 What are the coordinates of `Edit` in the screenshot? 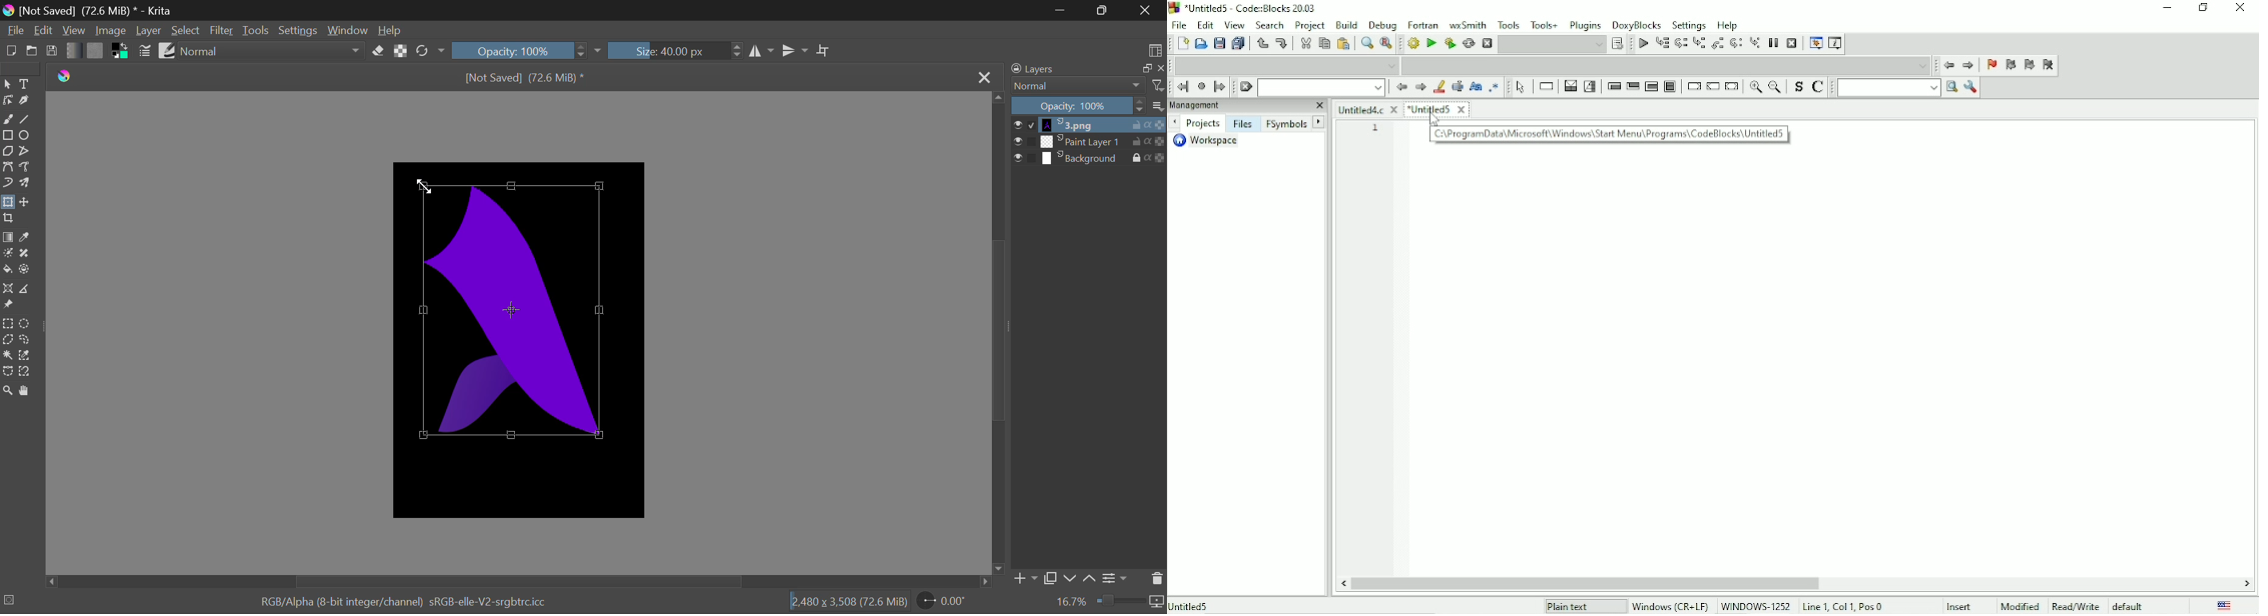 It's located at (45, 30).